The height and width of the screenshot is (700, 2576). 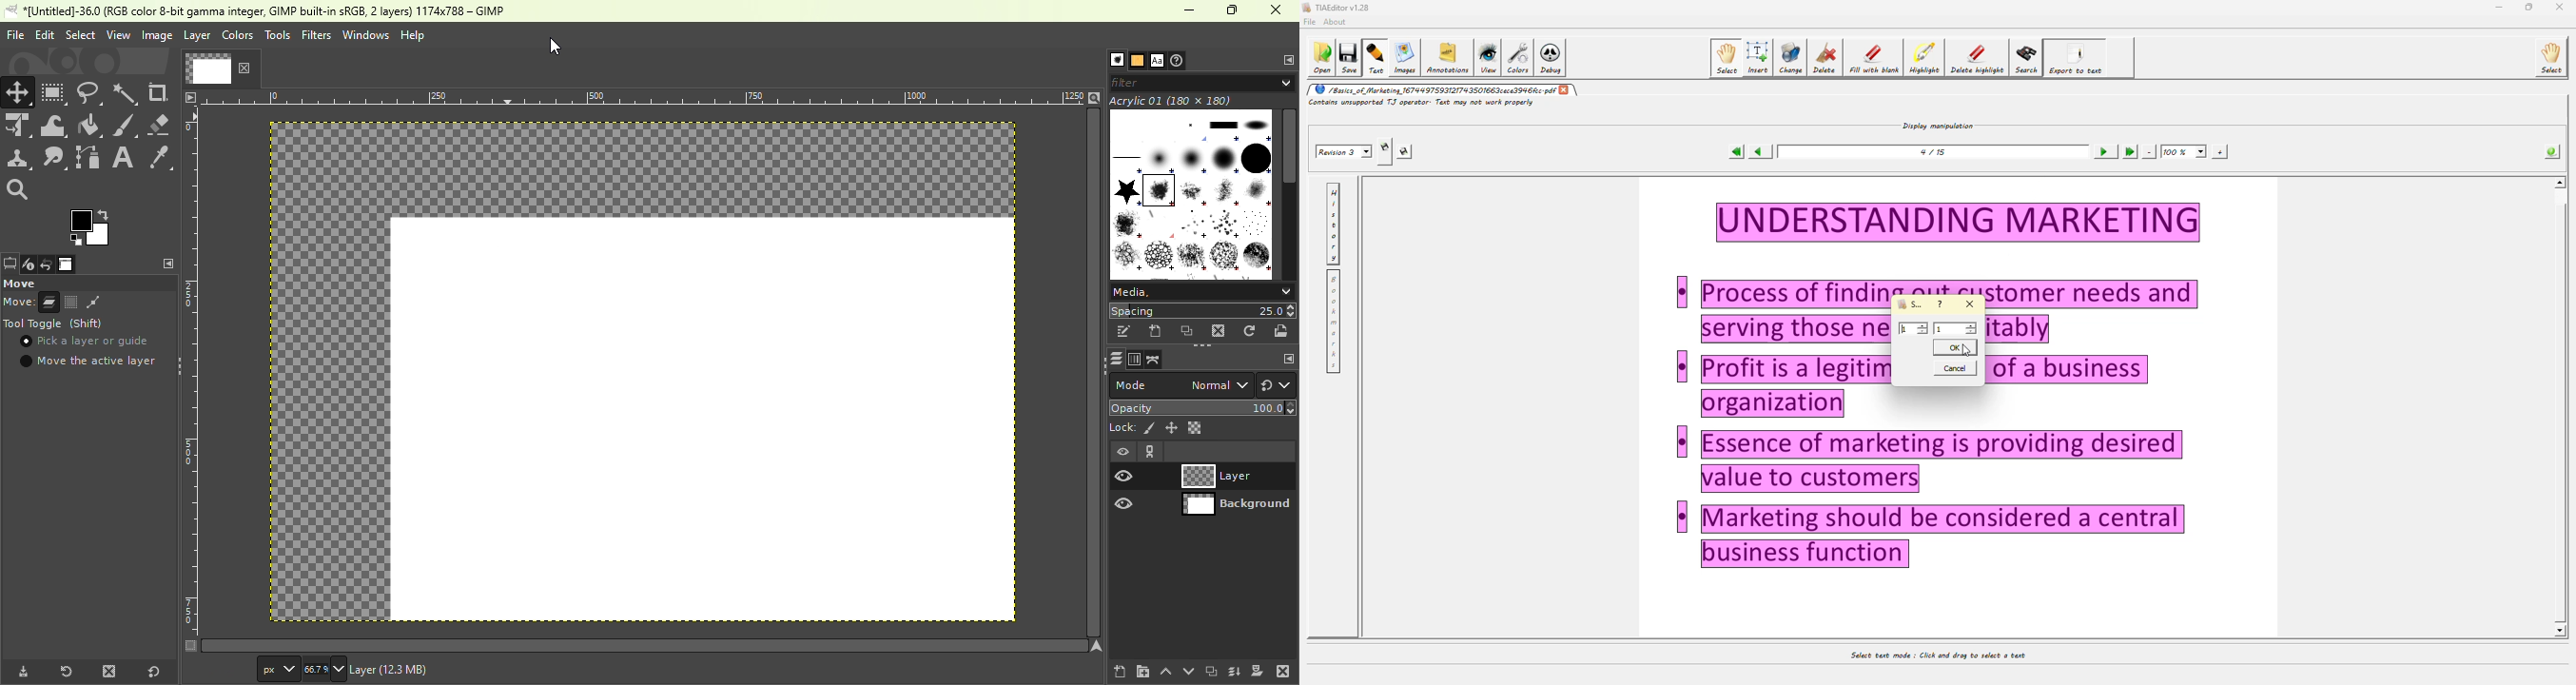 What do you see at coordinates (190, 96) in the screenshot?
I see `Access the image menu` at bounding box center [190, 96].